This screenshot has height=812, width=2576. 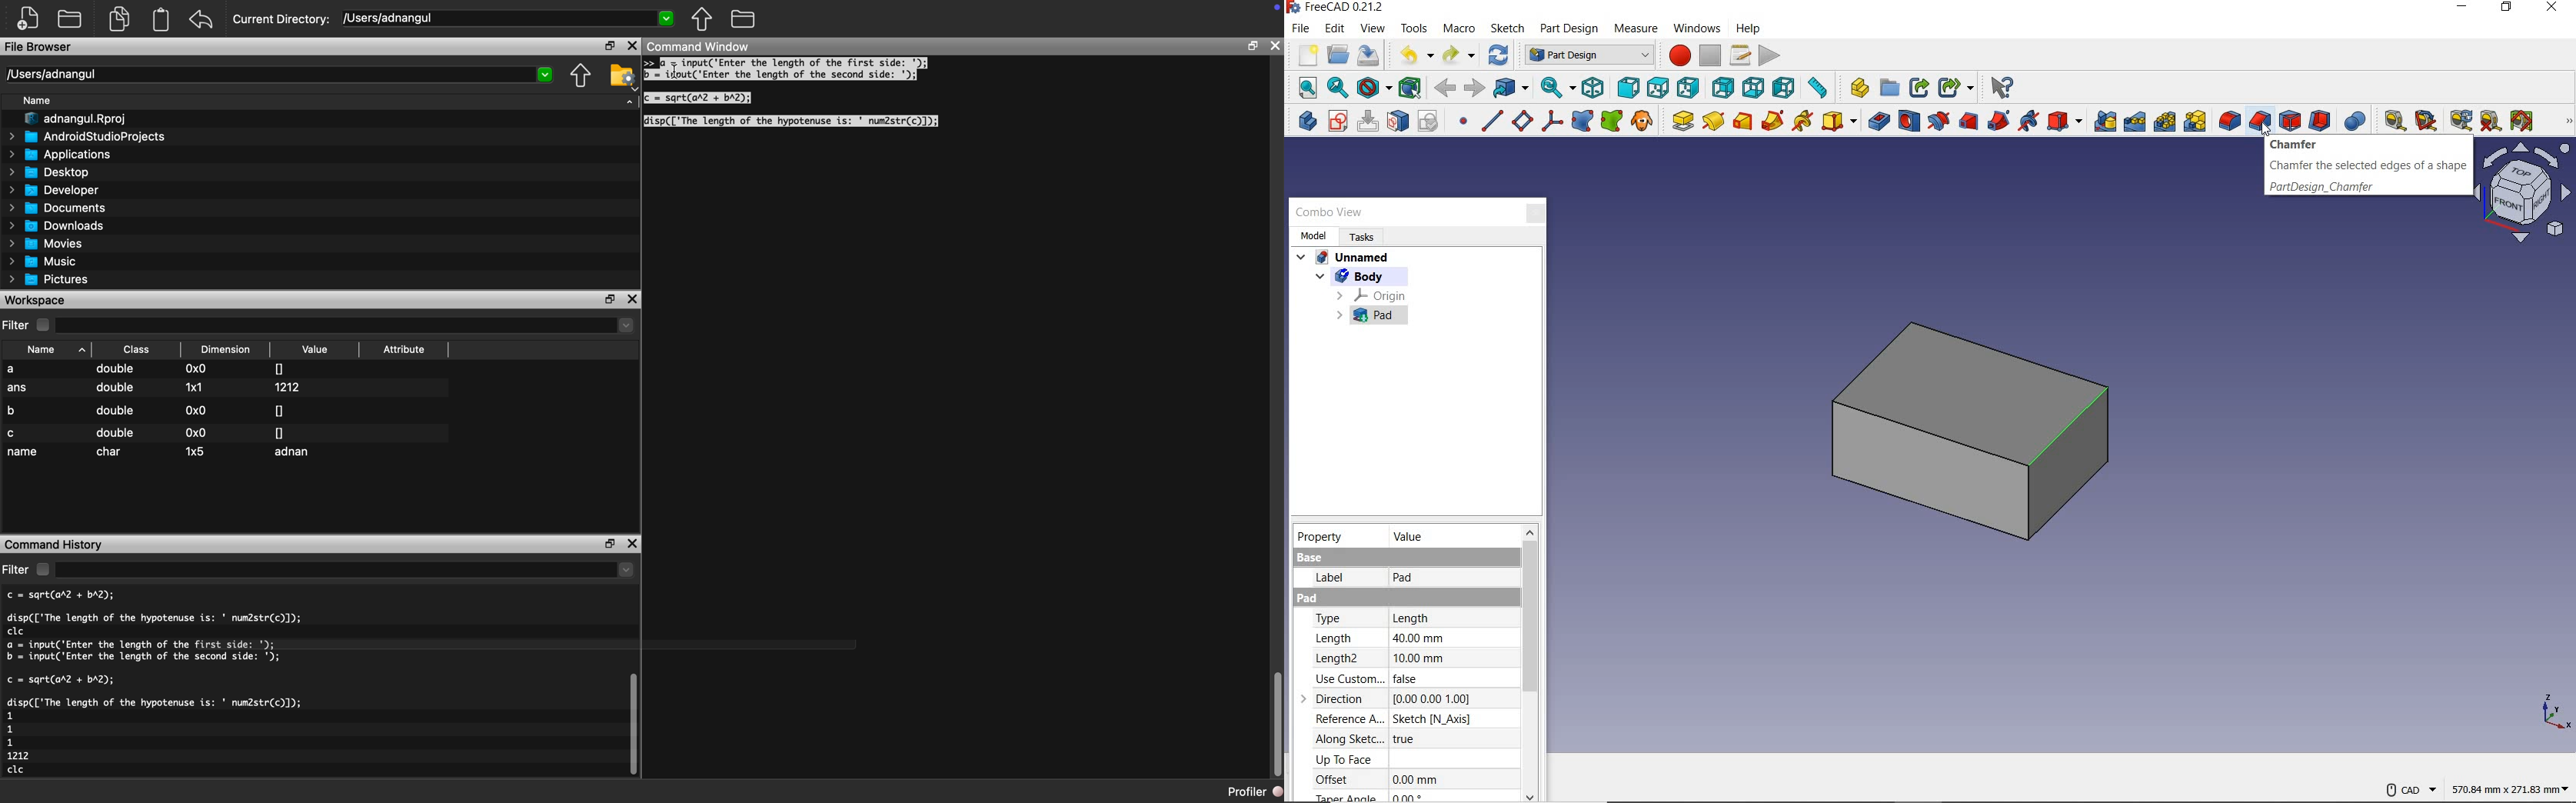 I want to click on groove, so click(x=1938, y=121).